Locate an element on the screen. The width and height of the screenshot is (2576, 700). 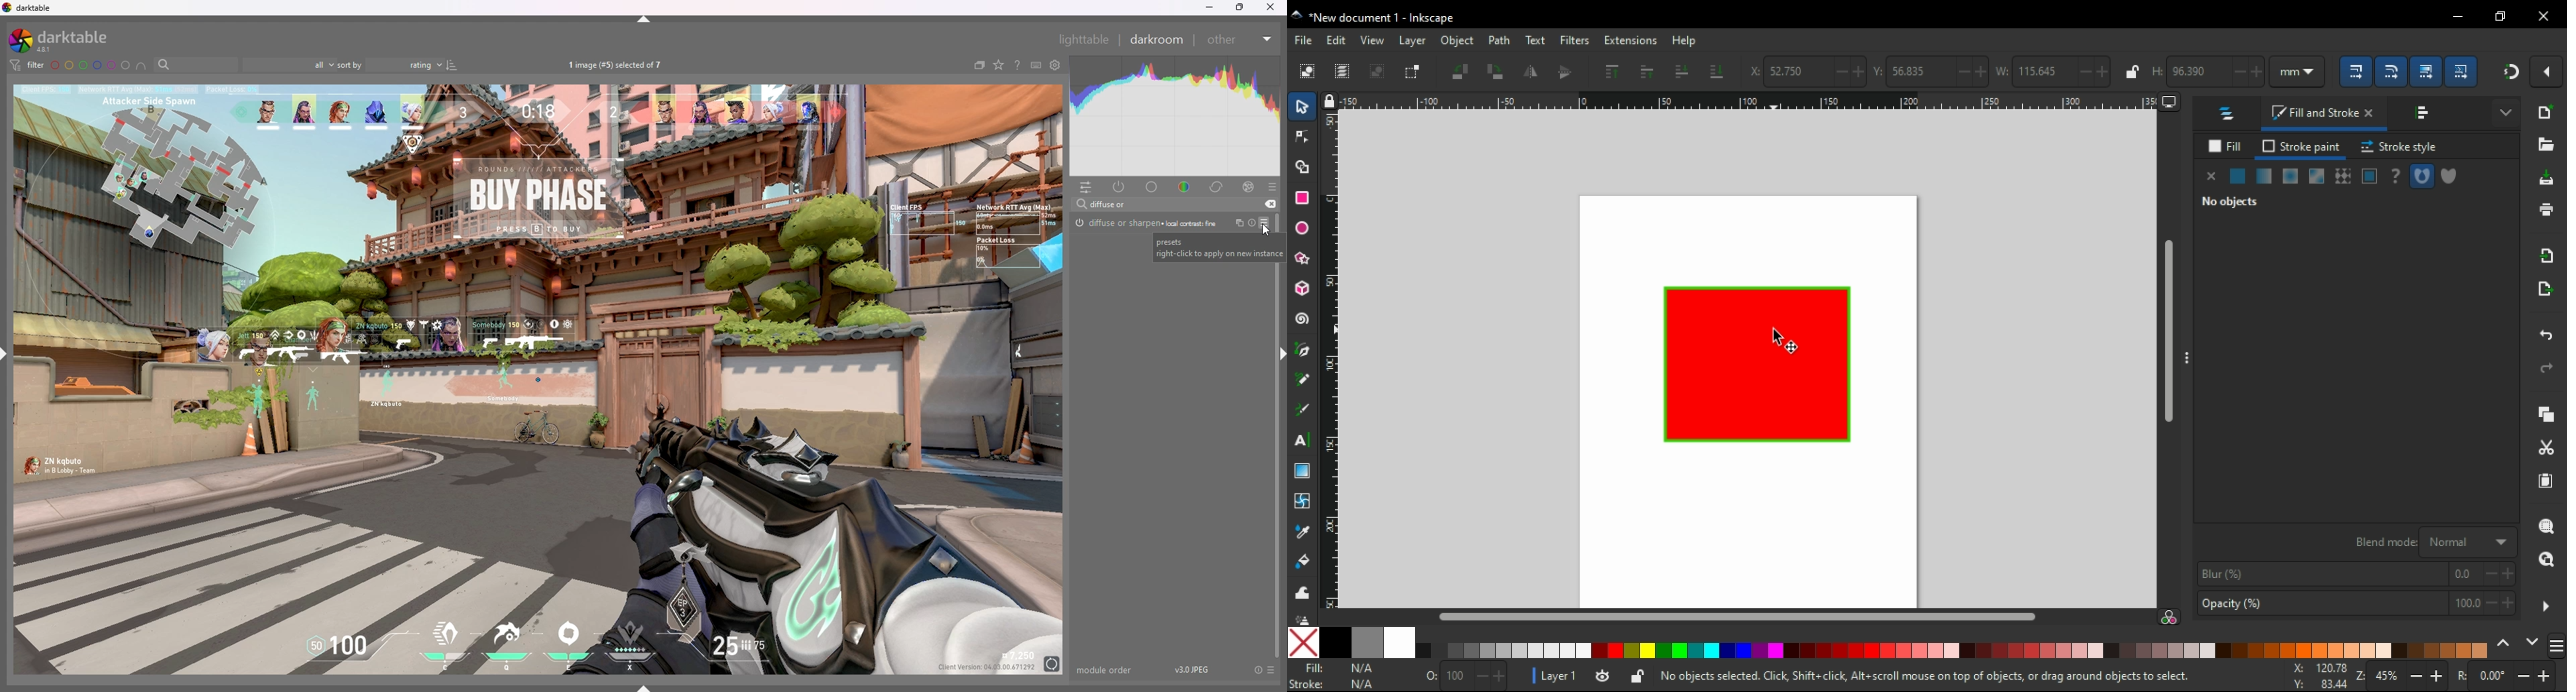
raise to top is located at coordinates (1610, 72).